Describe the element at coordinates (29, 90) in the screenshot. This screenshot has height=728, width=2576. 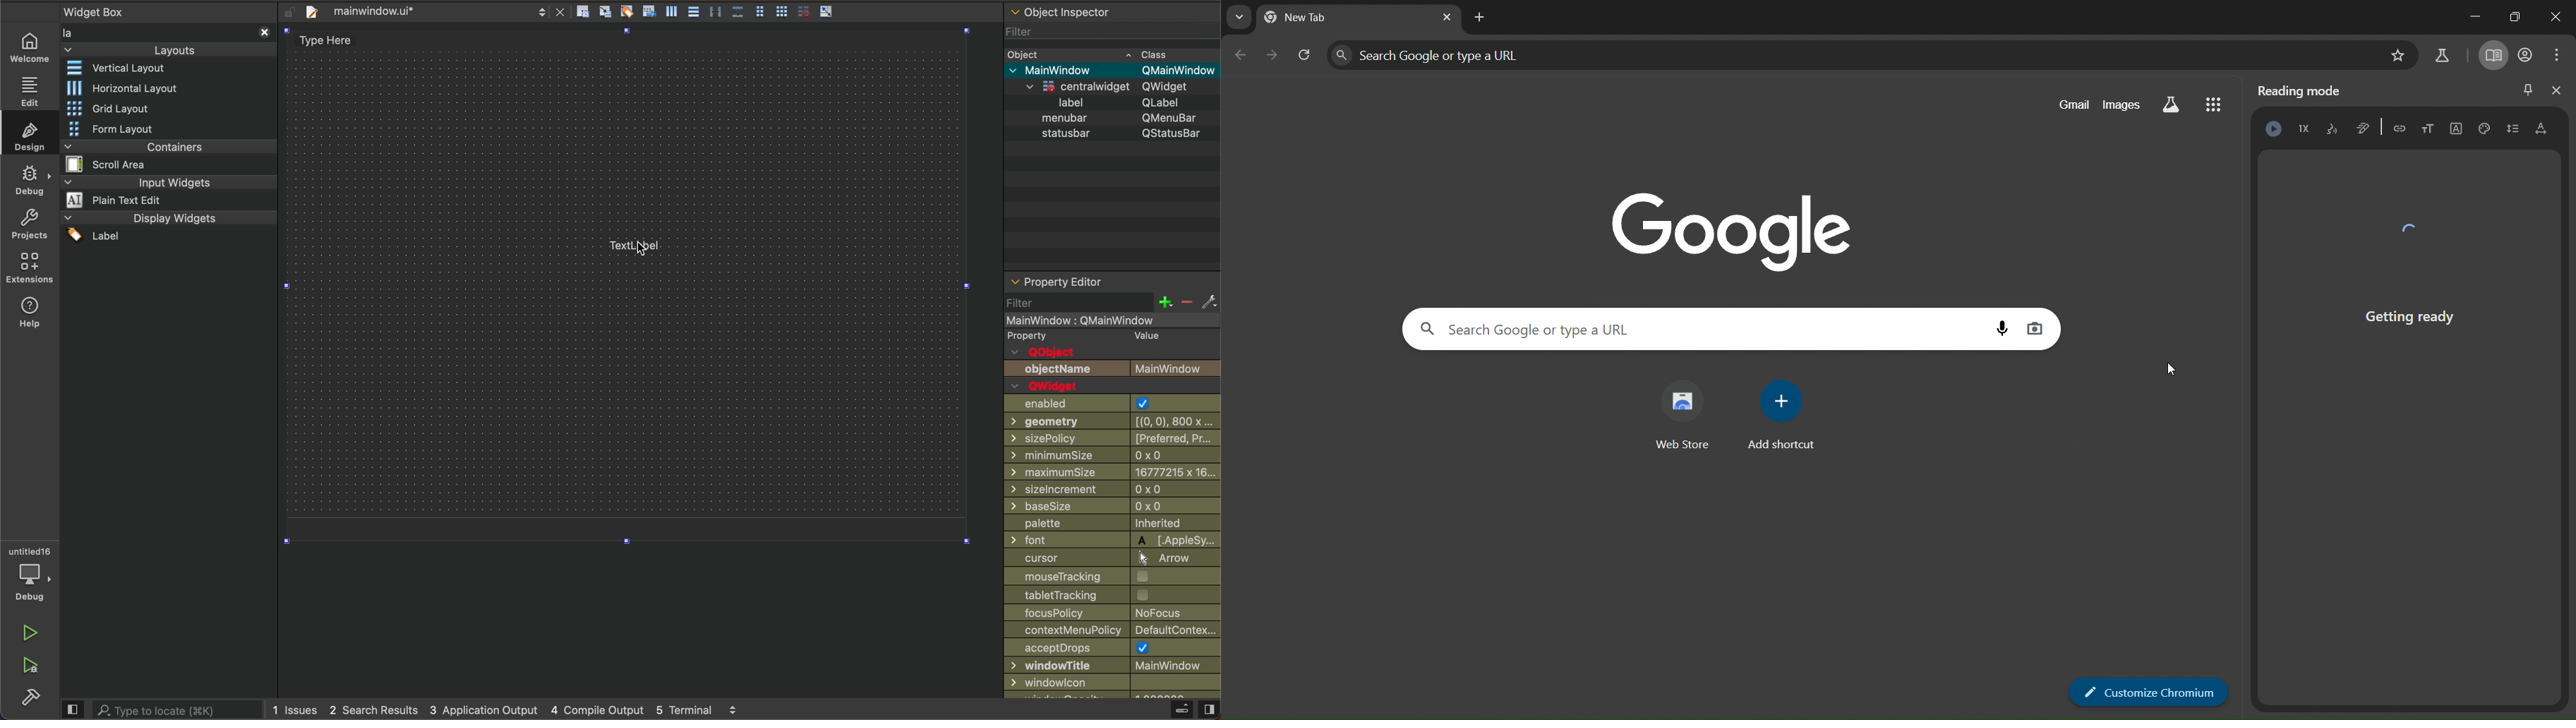
I see `edit` at that location.